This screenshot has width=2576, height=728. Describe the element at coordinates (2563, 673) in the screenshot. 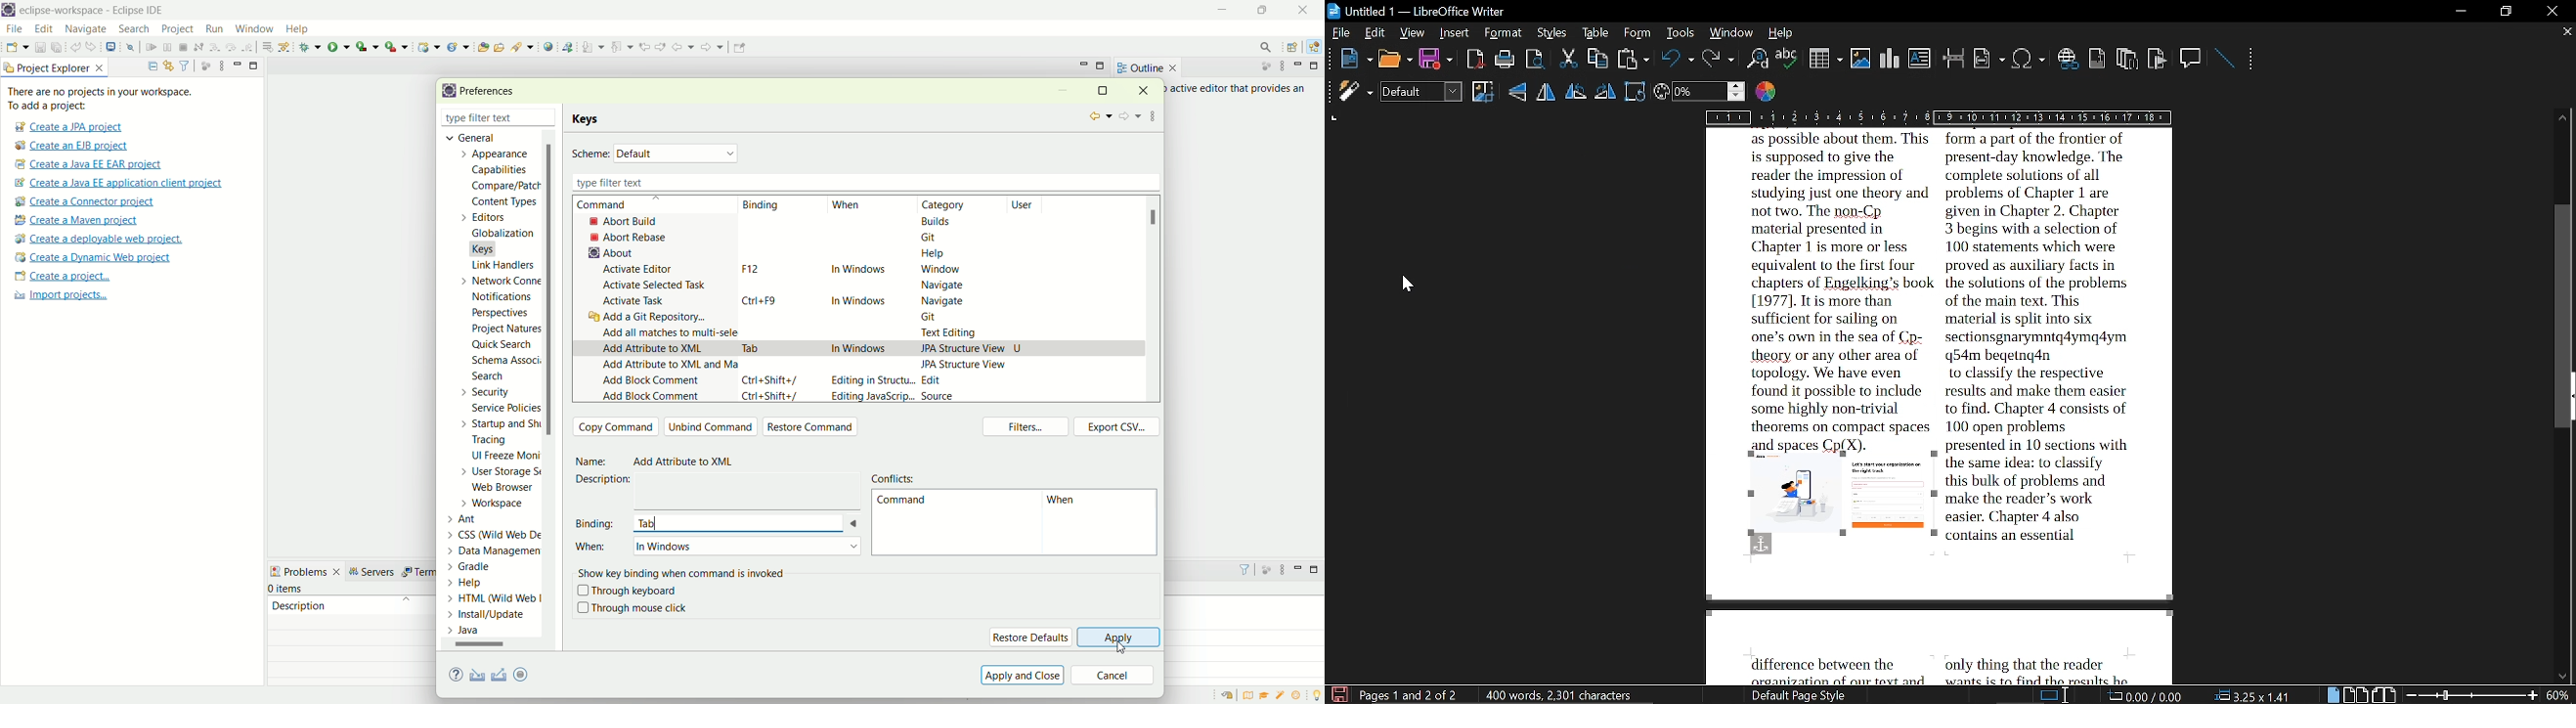

I see `move down` at that location.